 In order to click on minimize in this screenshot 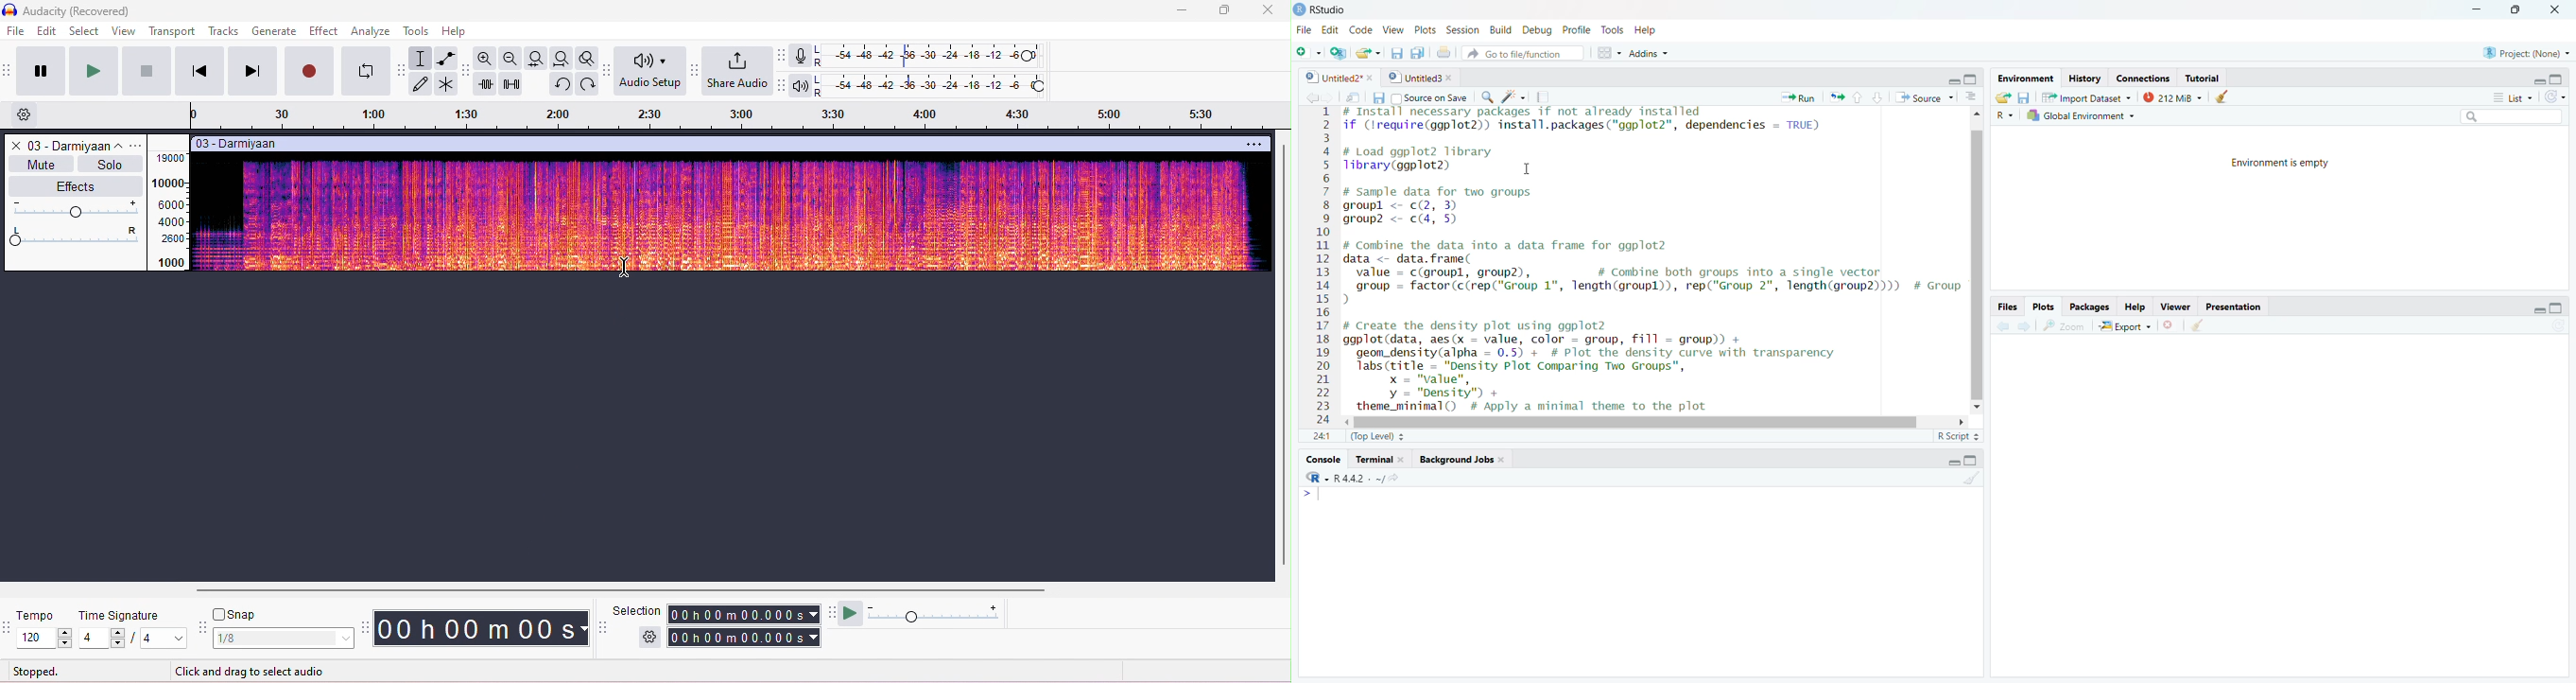, I will do `click(2524, 307)`.